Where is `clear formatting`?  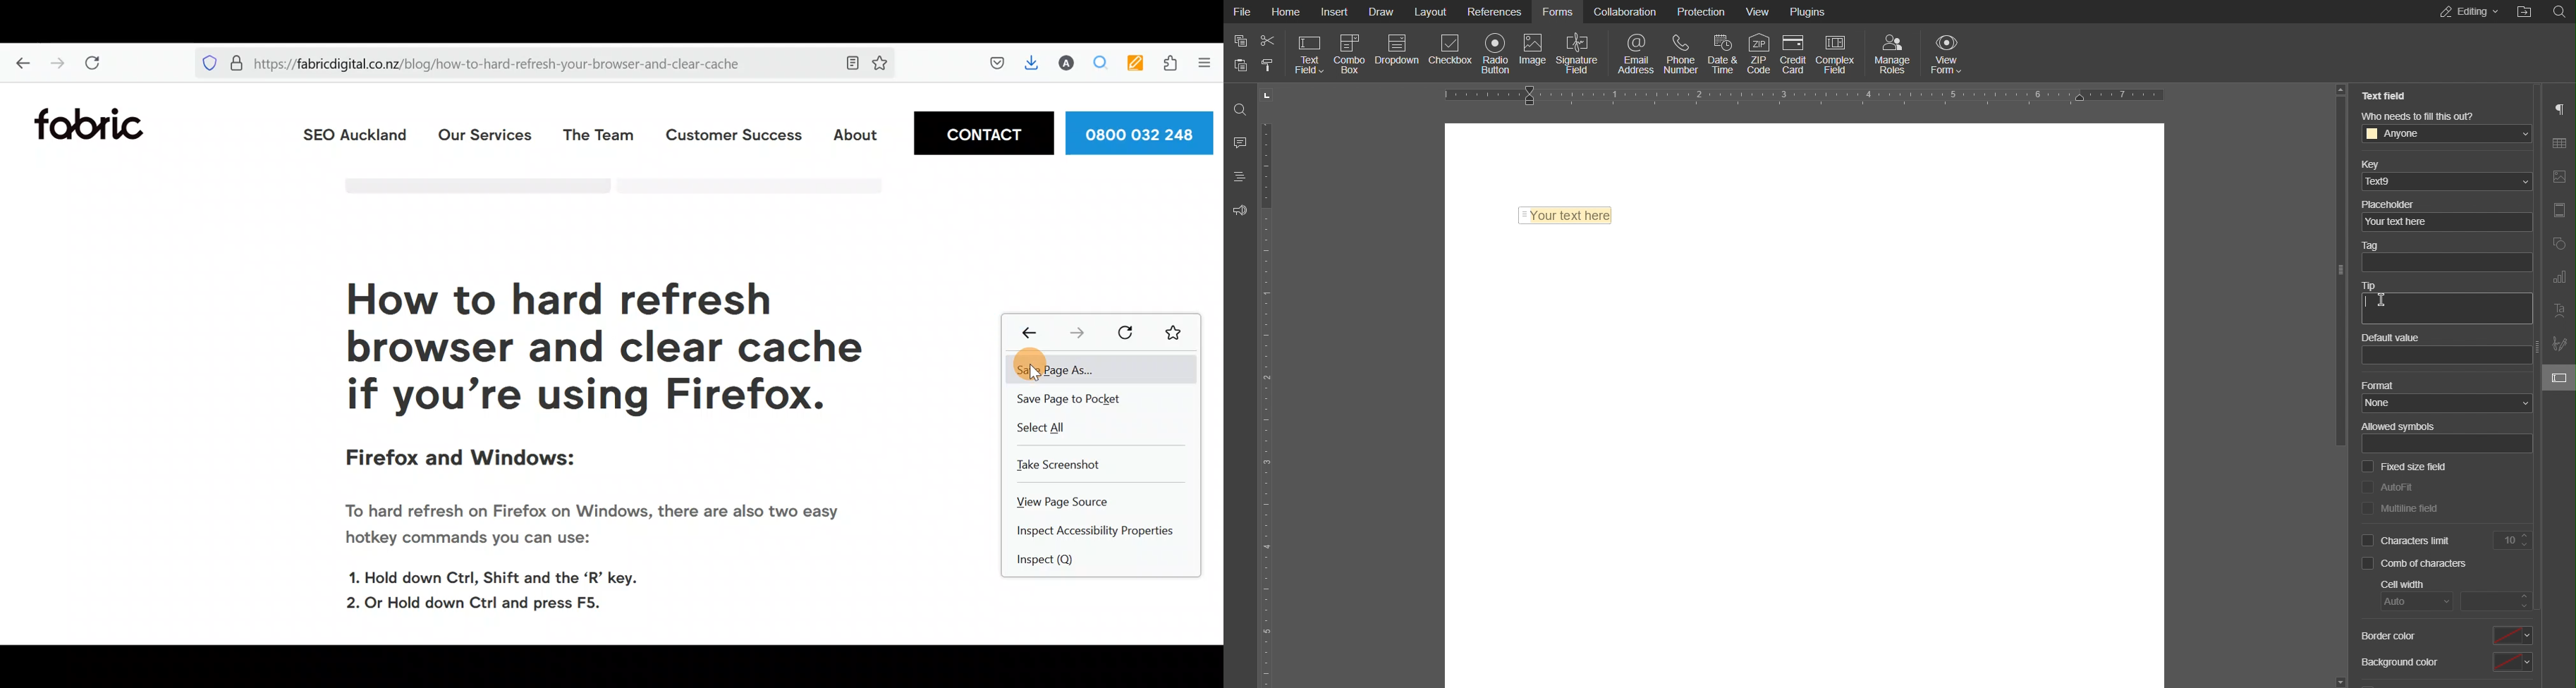 clear formatting is located at coordinates (1269, 64).